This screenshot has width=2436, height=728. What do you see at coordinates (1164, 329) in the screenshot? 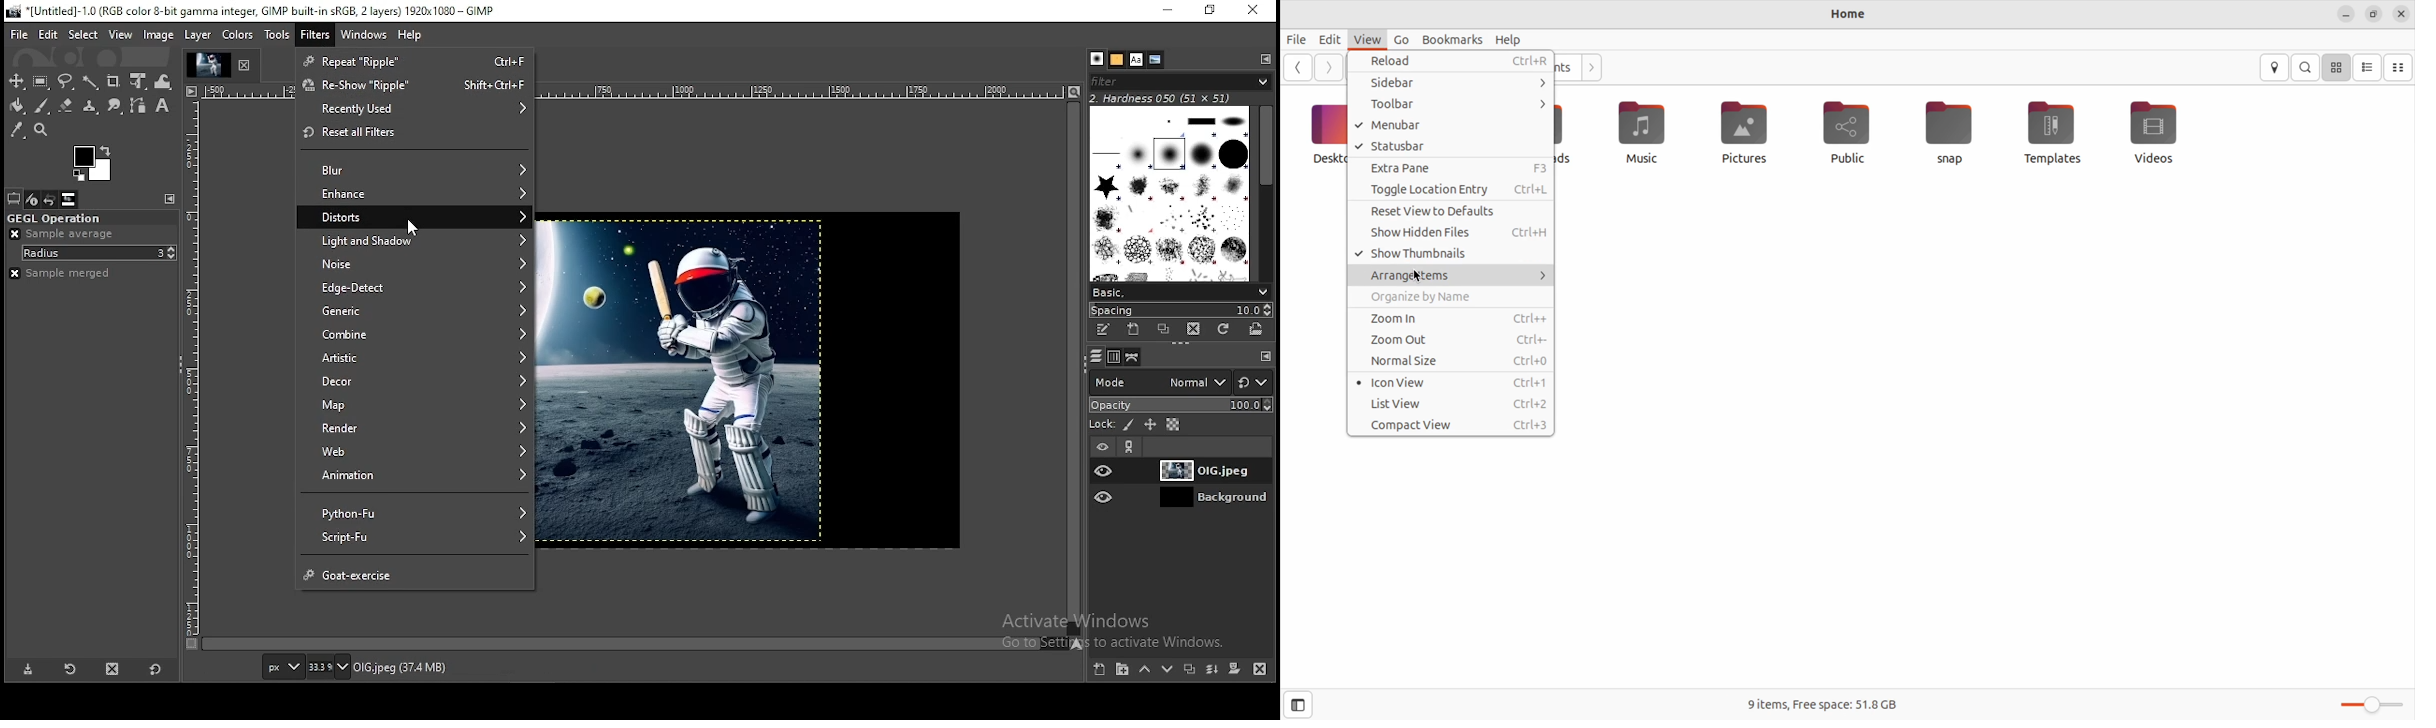
I see `duplicate this brush` at bounding box center [1164, 329].